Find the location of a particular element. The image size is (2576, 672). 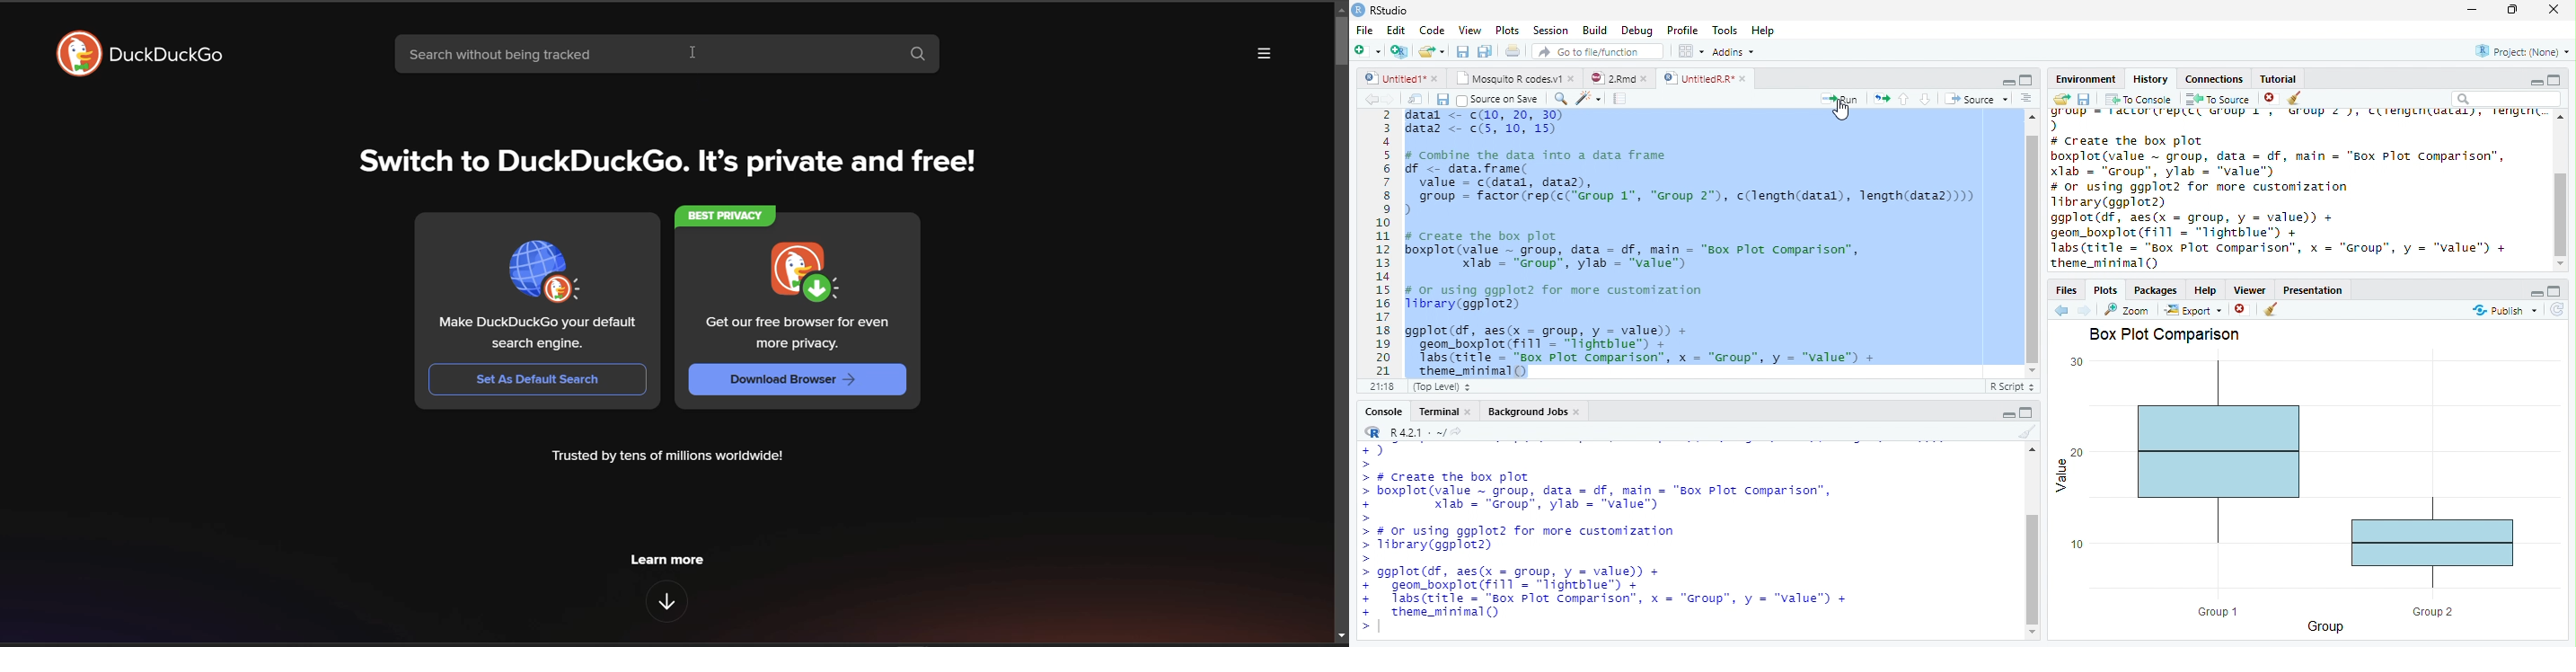

Viewer is located at coordinates (2251, 289).